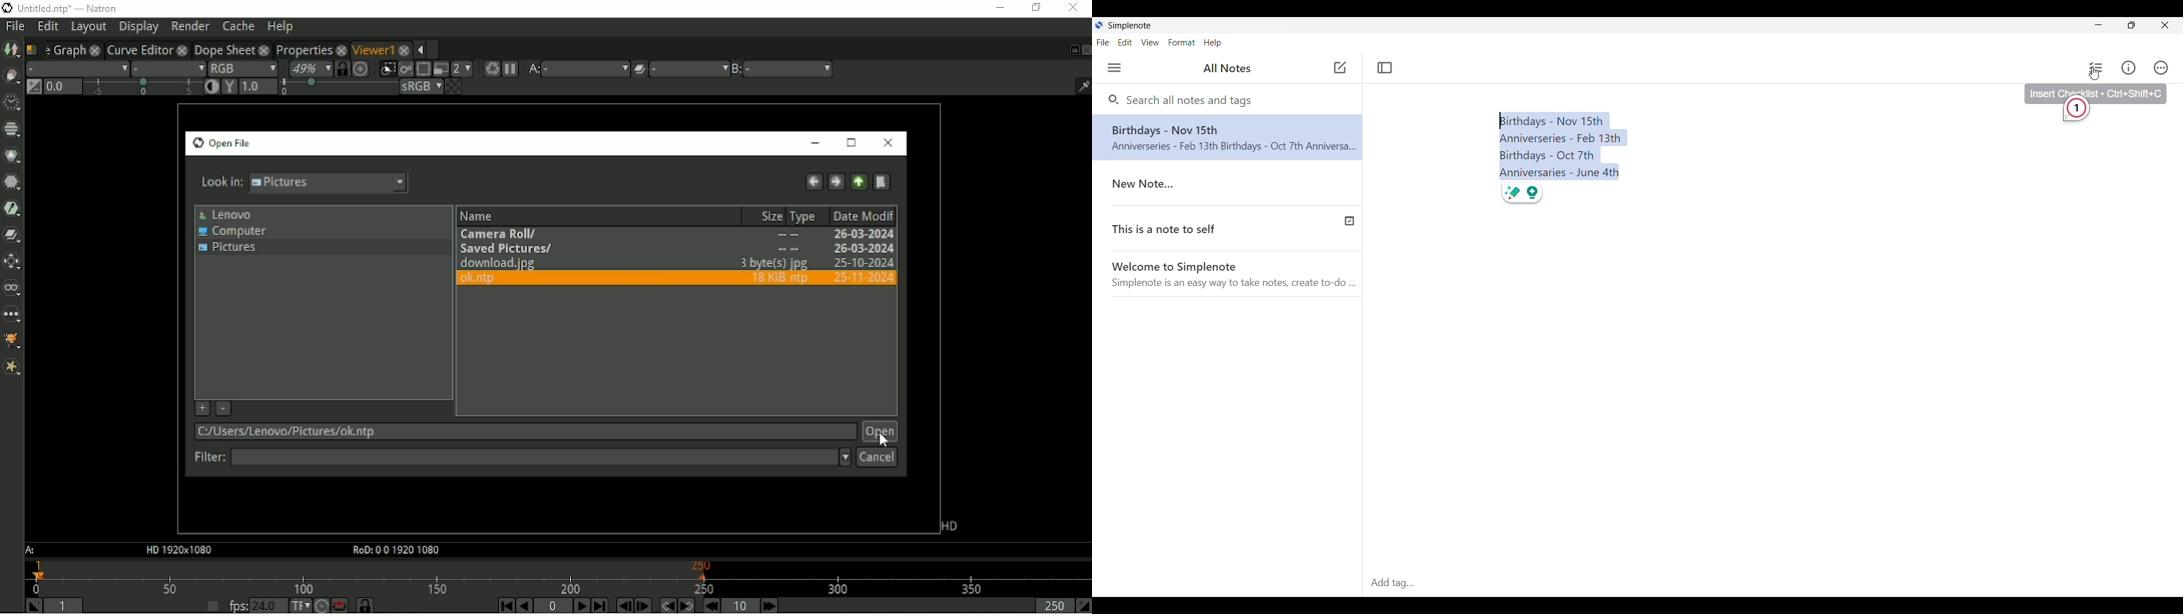 This screenshot has height=616, width=2184. What do you see at coordinates (1228, 230) in the screenshot?
I see `This is a note to self(Published note indicated with a check icon)` at bounding box center [1228, 230].